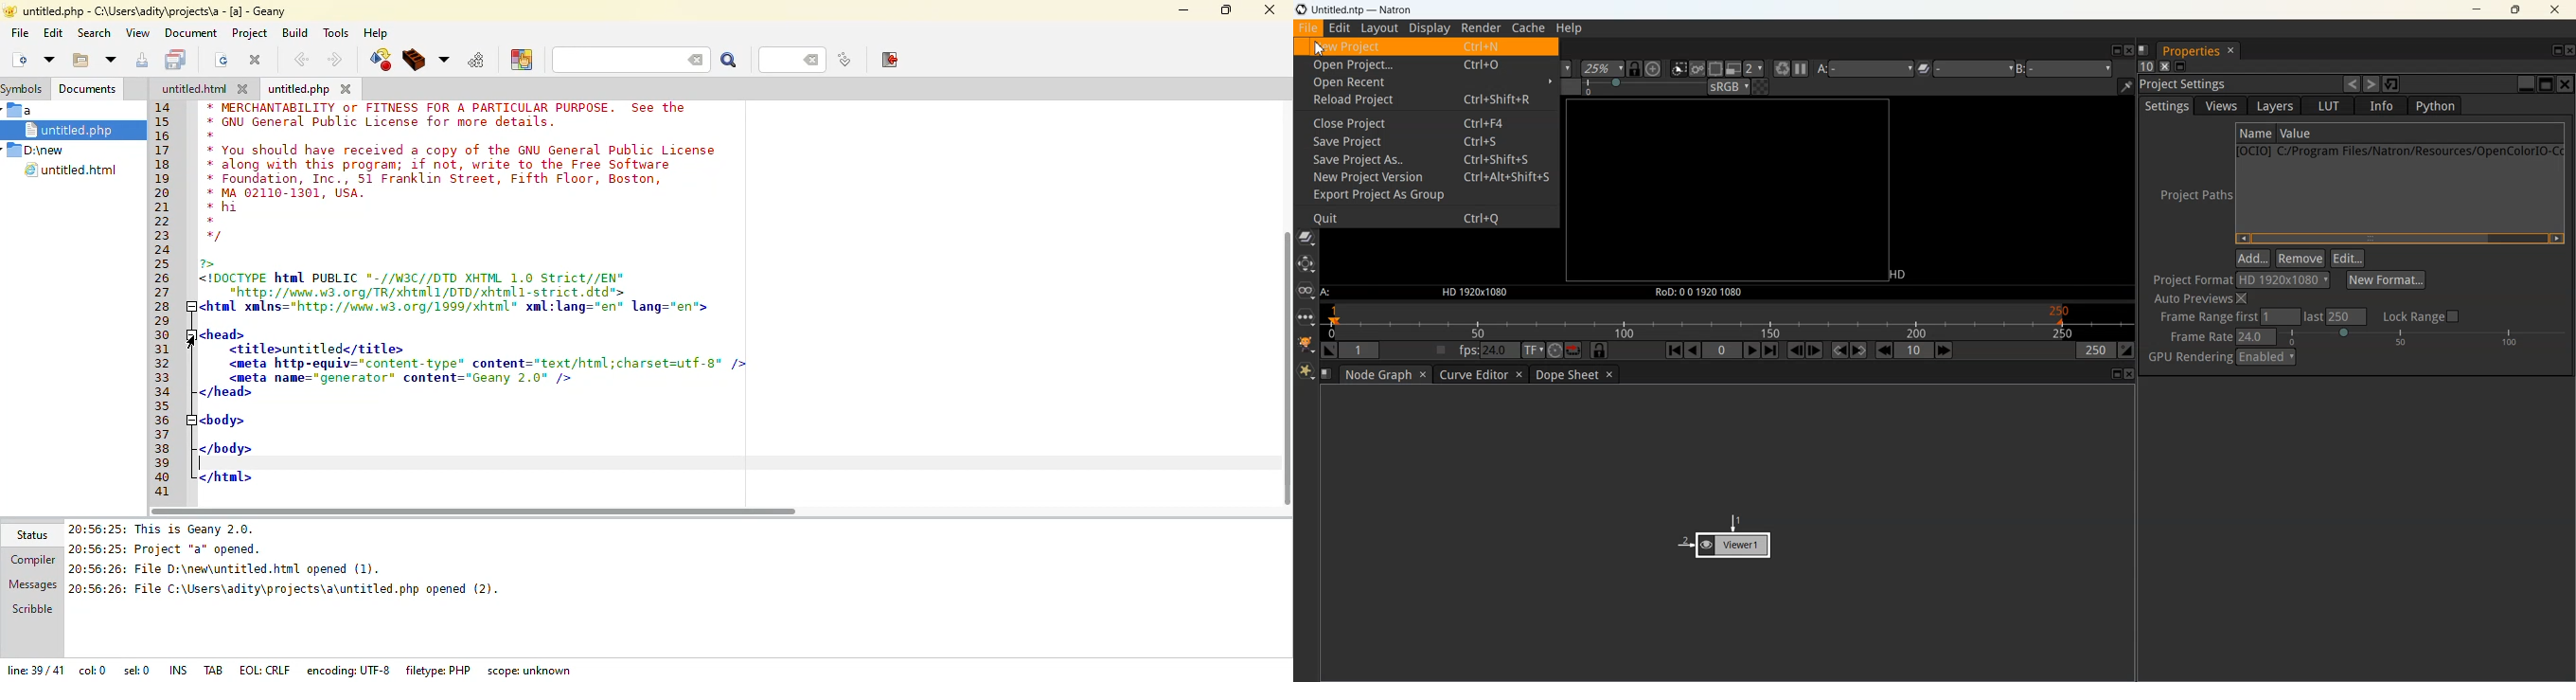 This screenshot has width=2576, height=700. Describe the element at coordinates (414, 60) in the screenshot. I see `build` at that location.